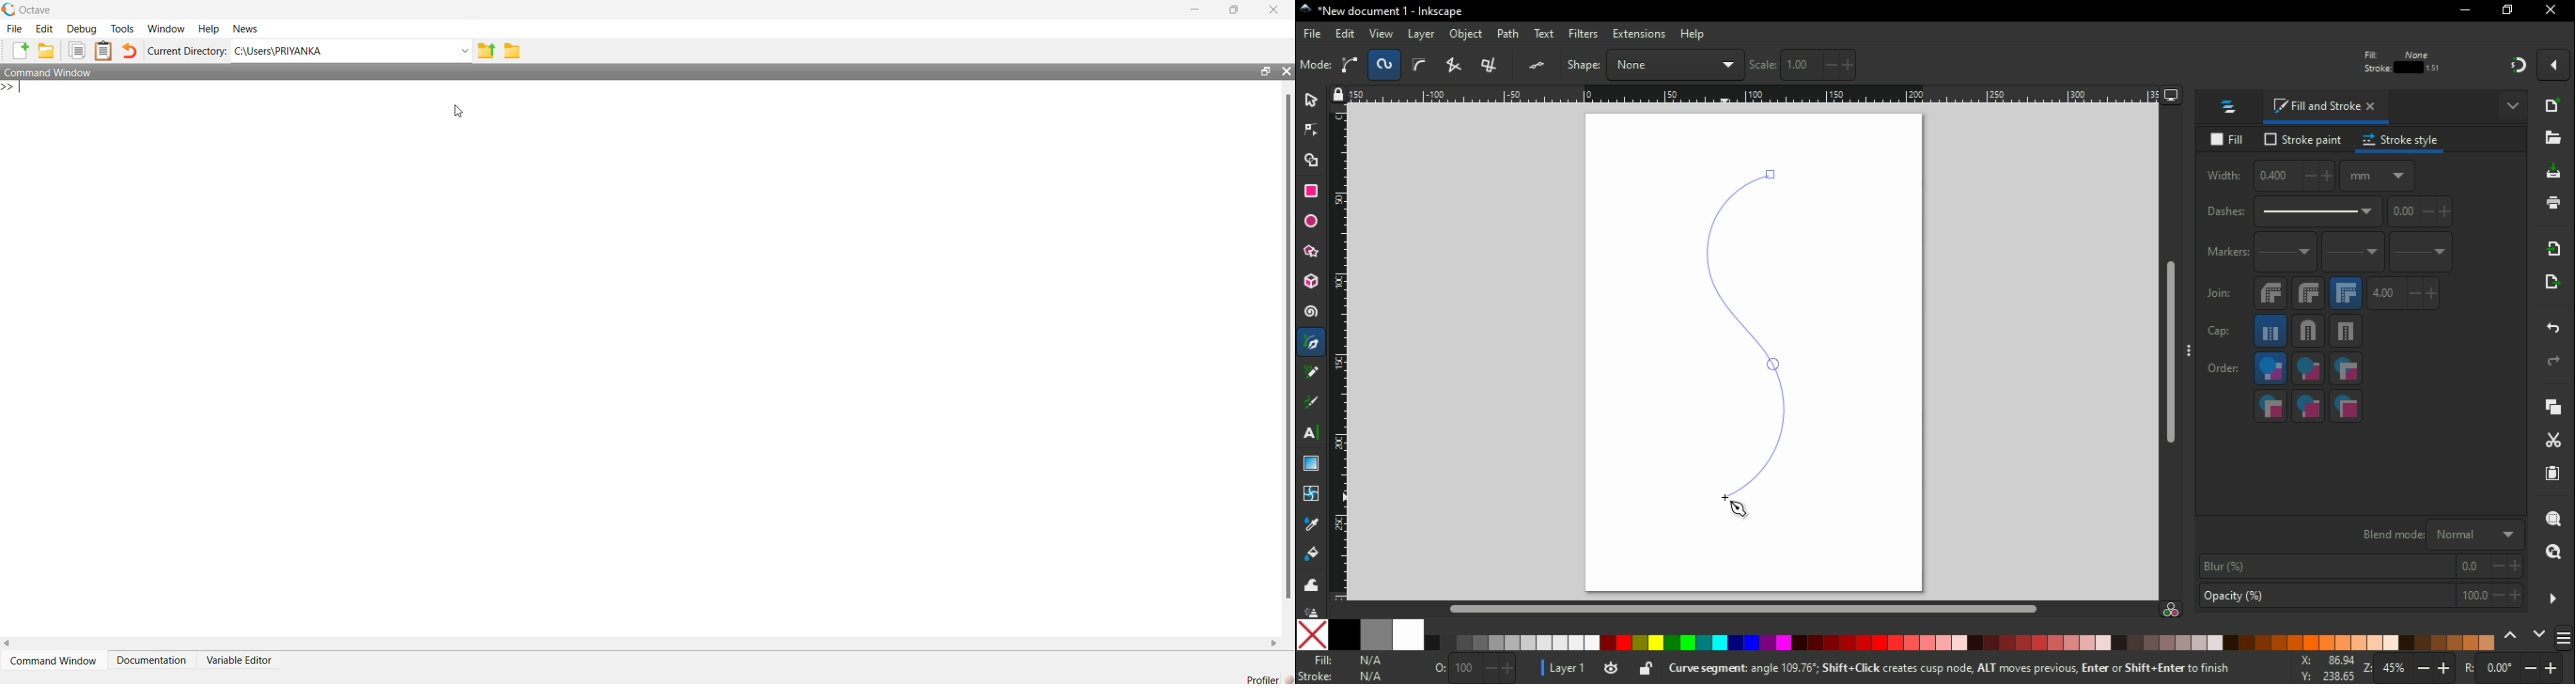 This screenshot has height=700, width=2576. Describe the element at coordinates (2464, 11) in the screenshot. I see `minimize` at that location.